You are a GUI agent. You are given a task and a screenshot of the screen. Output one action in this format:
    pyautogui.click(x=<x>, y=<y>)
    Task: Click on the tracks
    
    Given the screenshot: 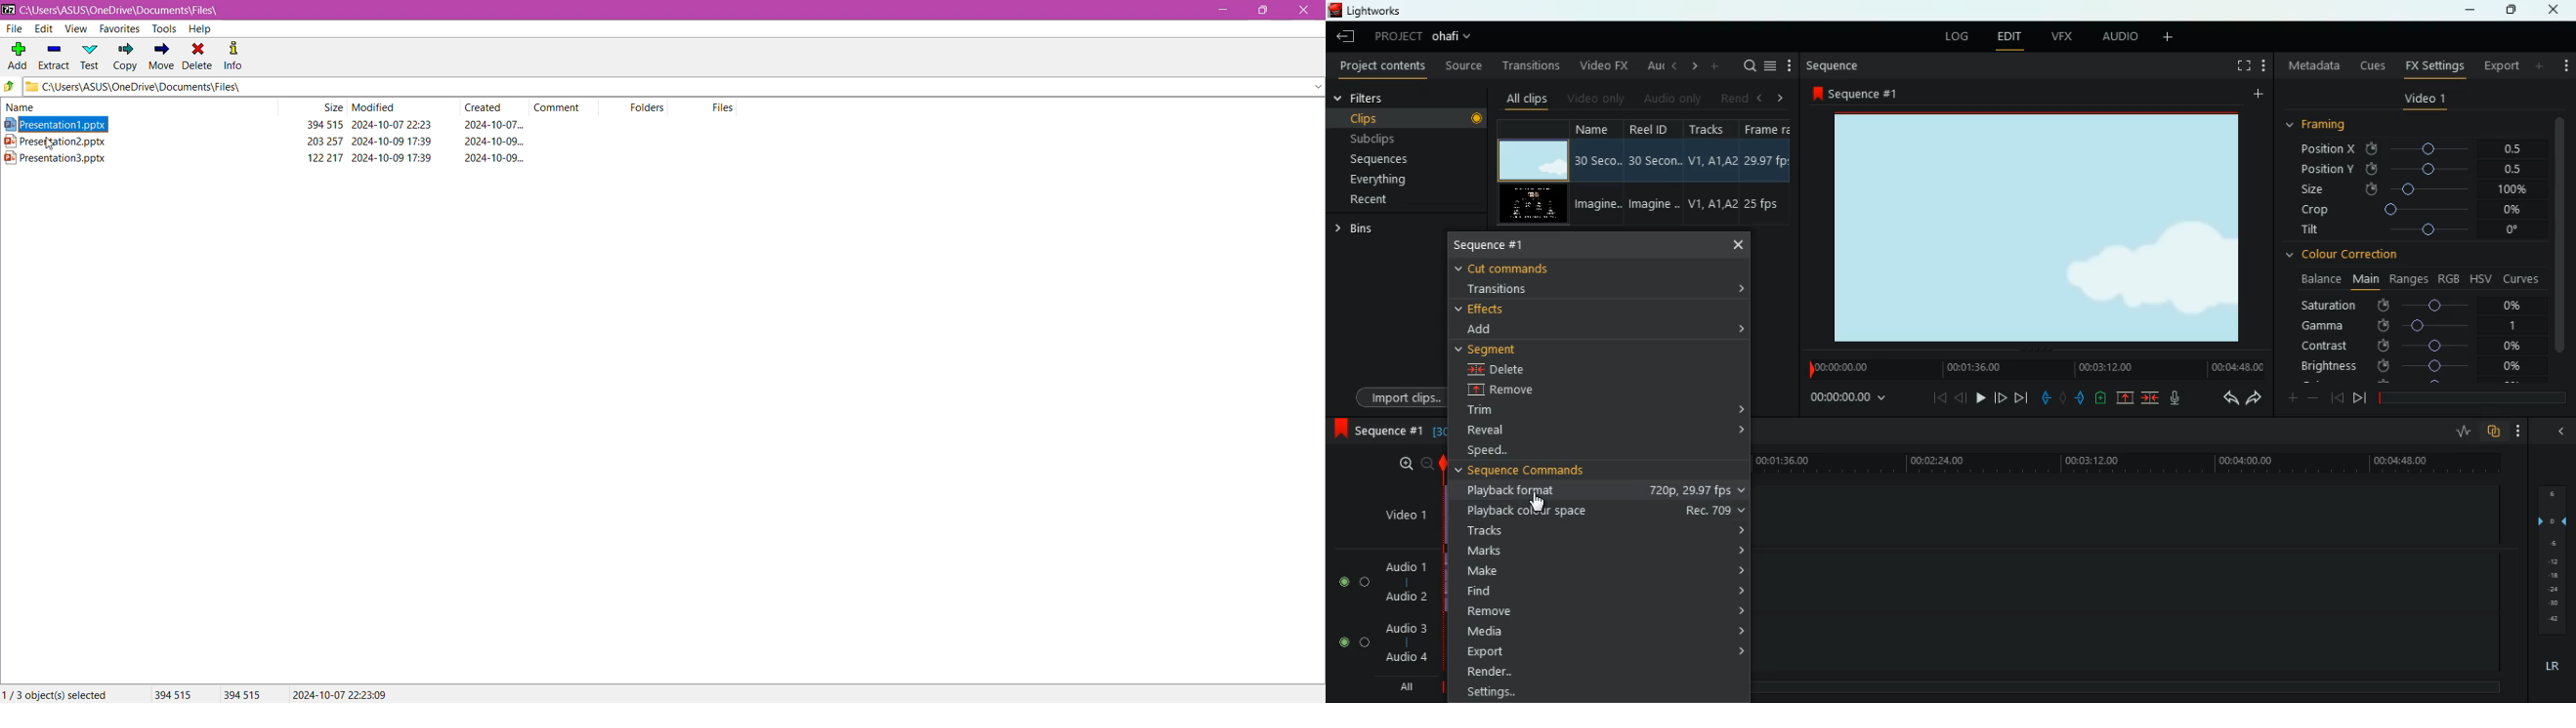 What is the action you would take?
    pyautogui.click(x=1605, y=530)
    